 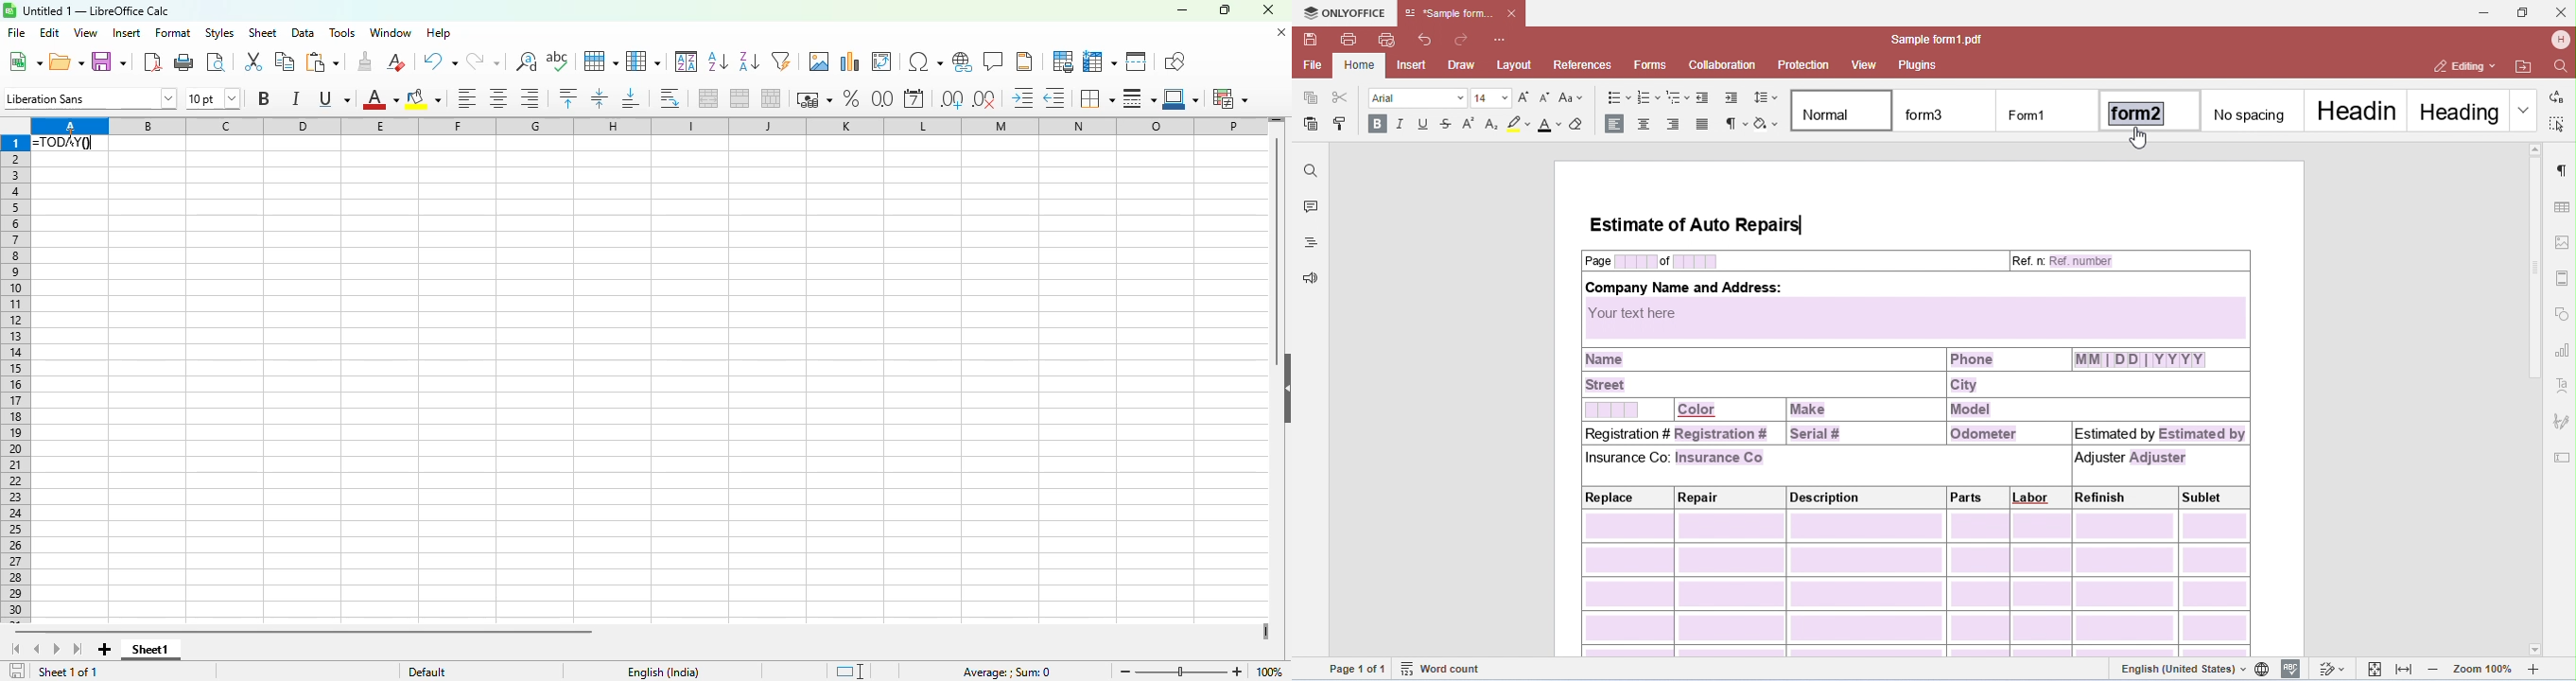 I want to click on undo, so click(x=439, y=61).